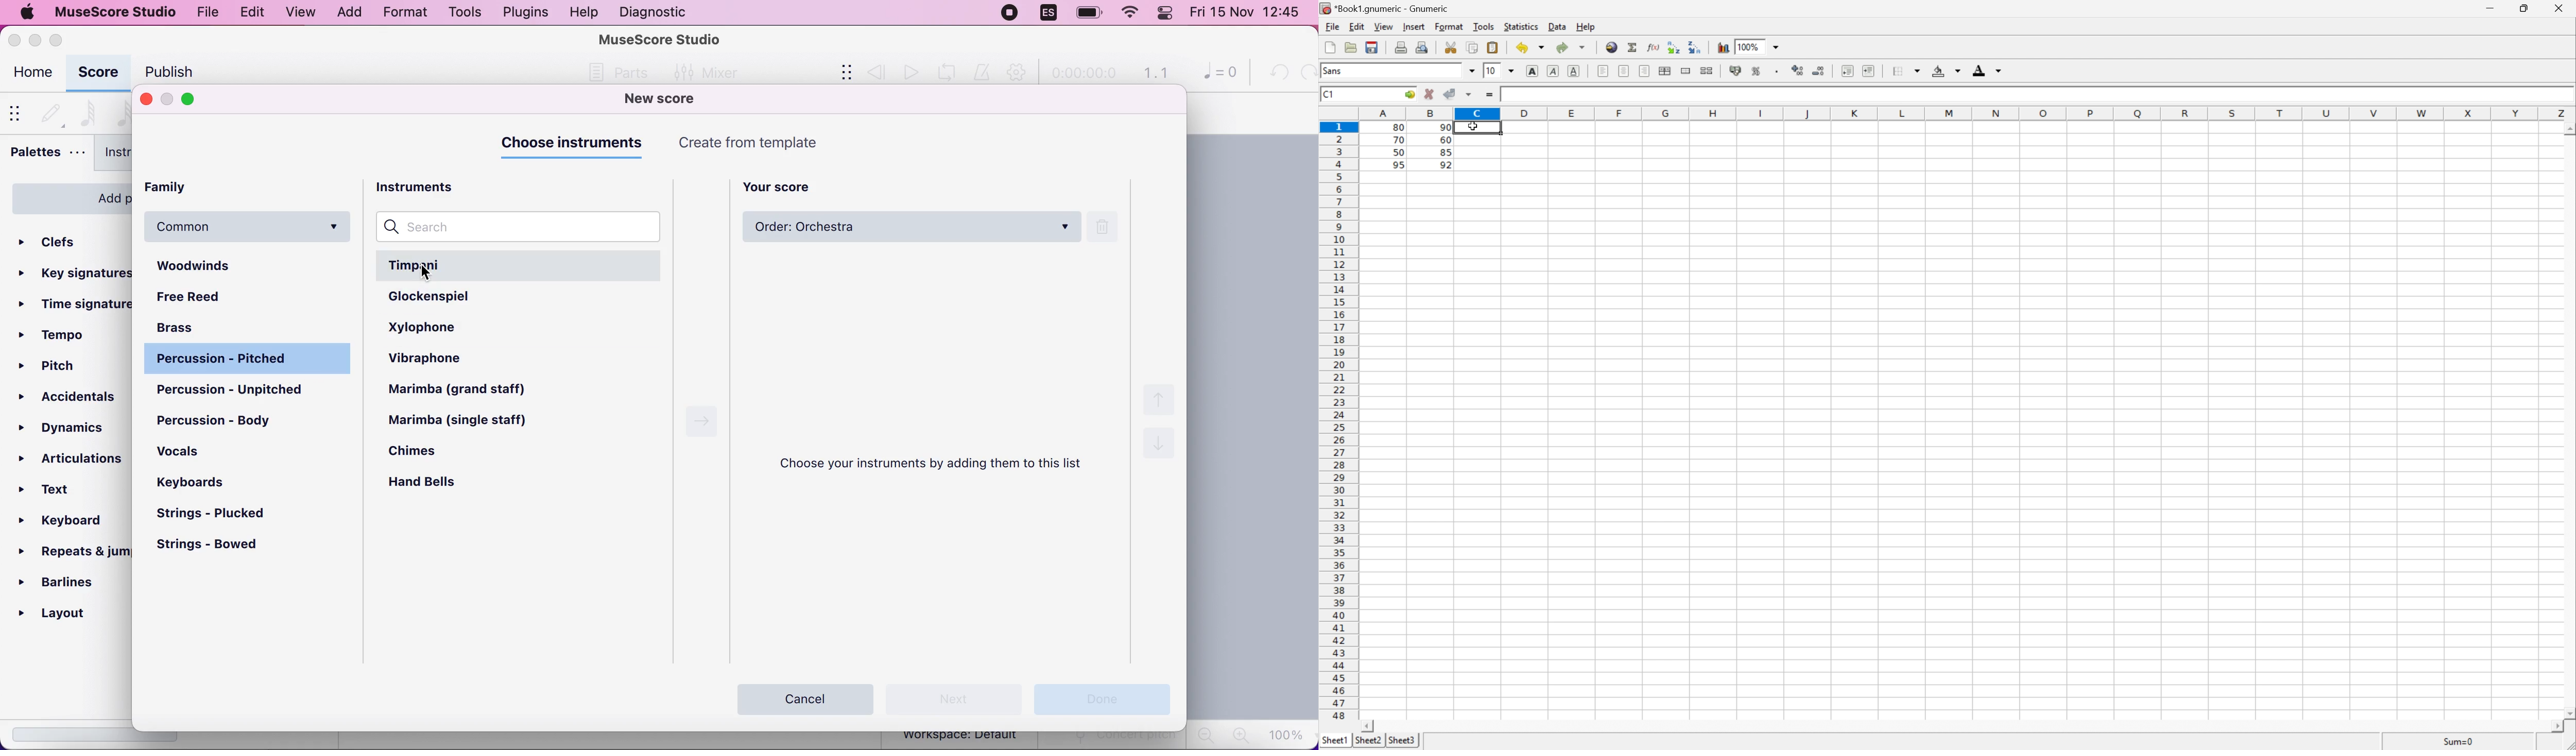 The image size is (2576, 756). I want to click on Cut the selection, so click(1452, 47).